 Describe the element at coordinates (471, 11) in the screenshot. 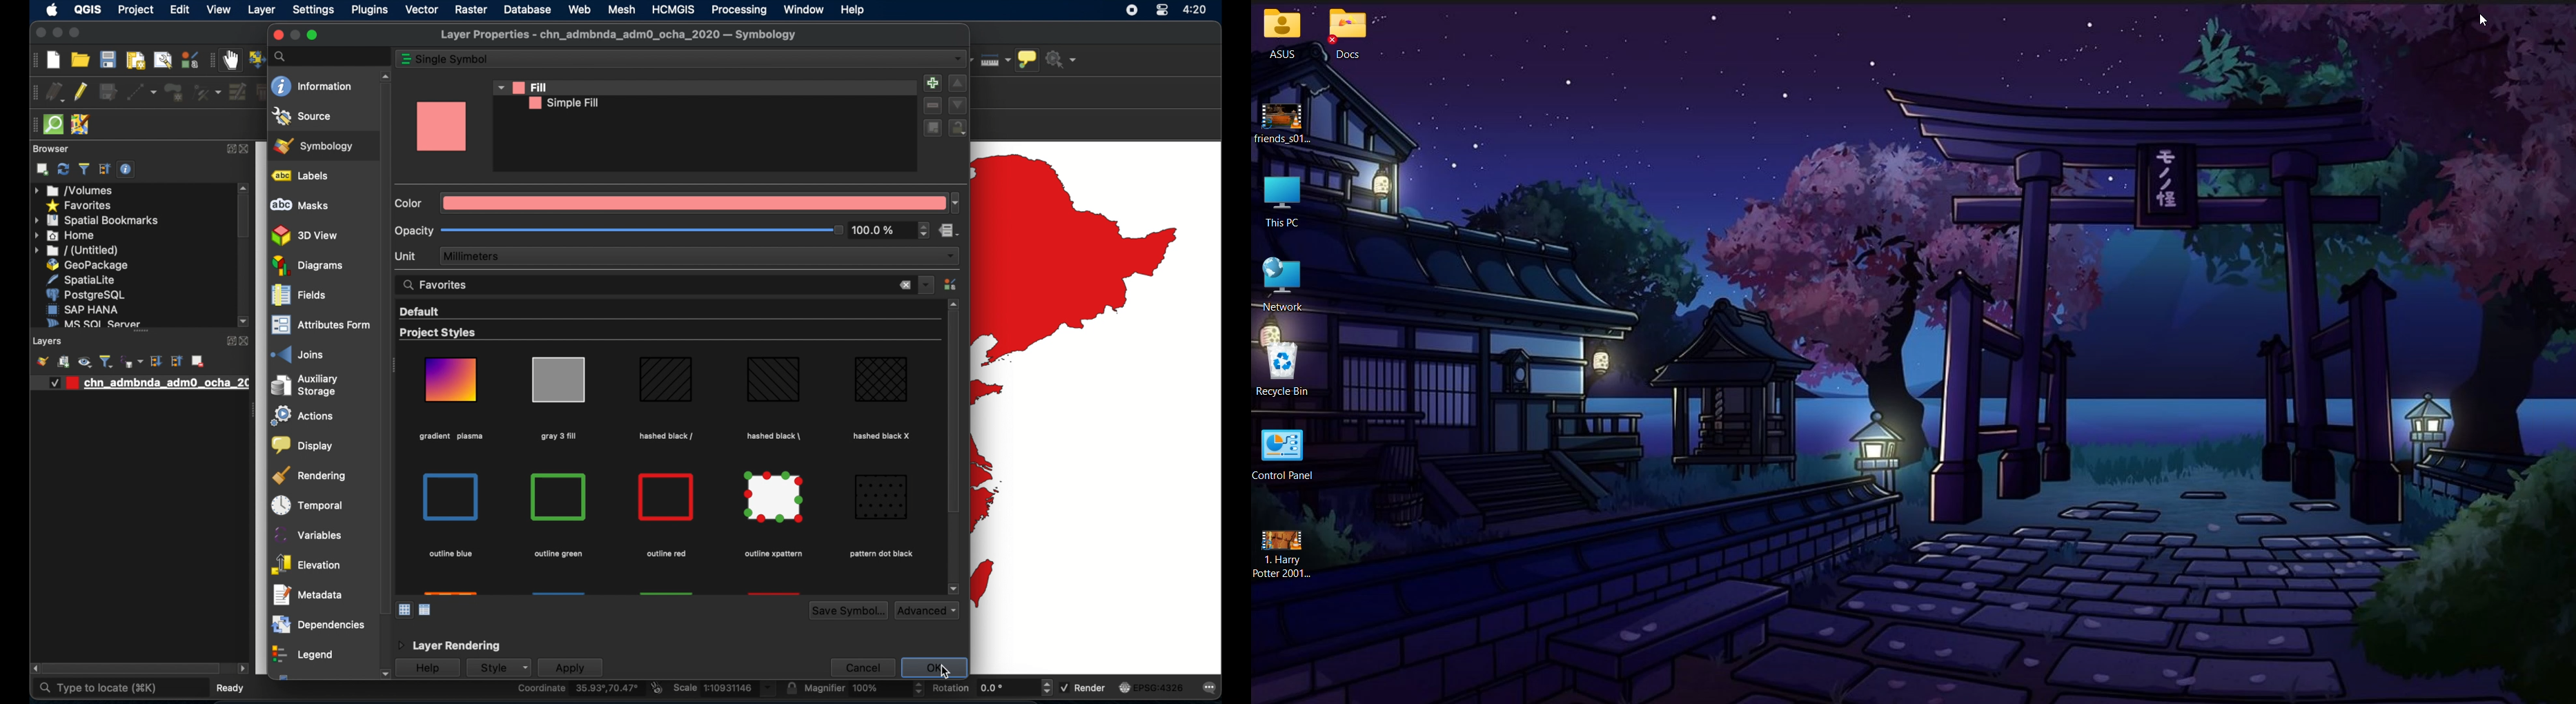

I see `raster` at that location.